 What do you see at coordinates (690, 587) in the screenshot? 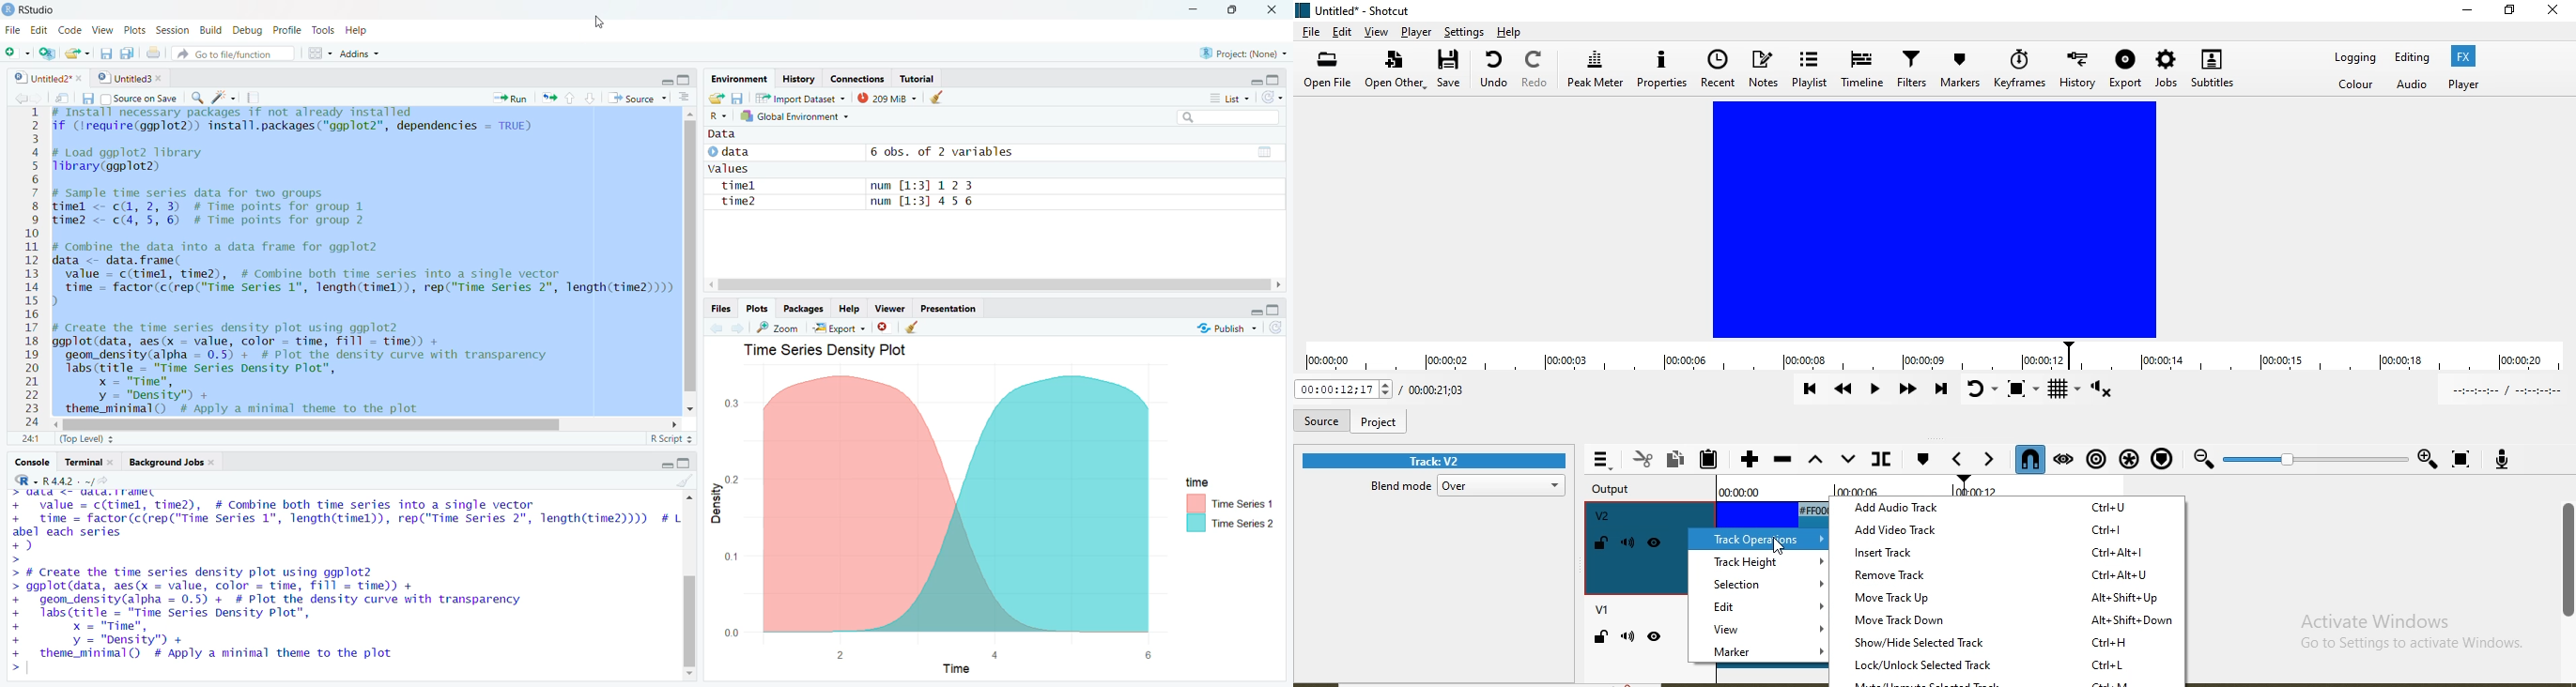
I see `Scroll` at bounding box center [690, 587].